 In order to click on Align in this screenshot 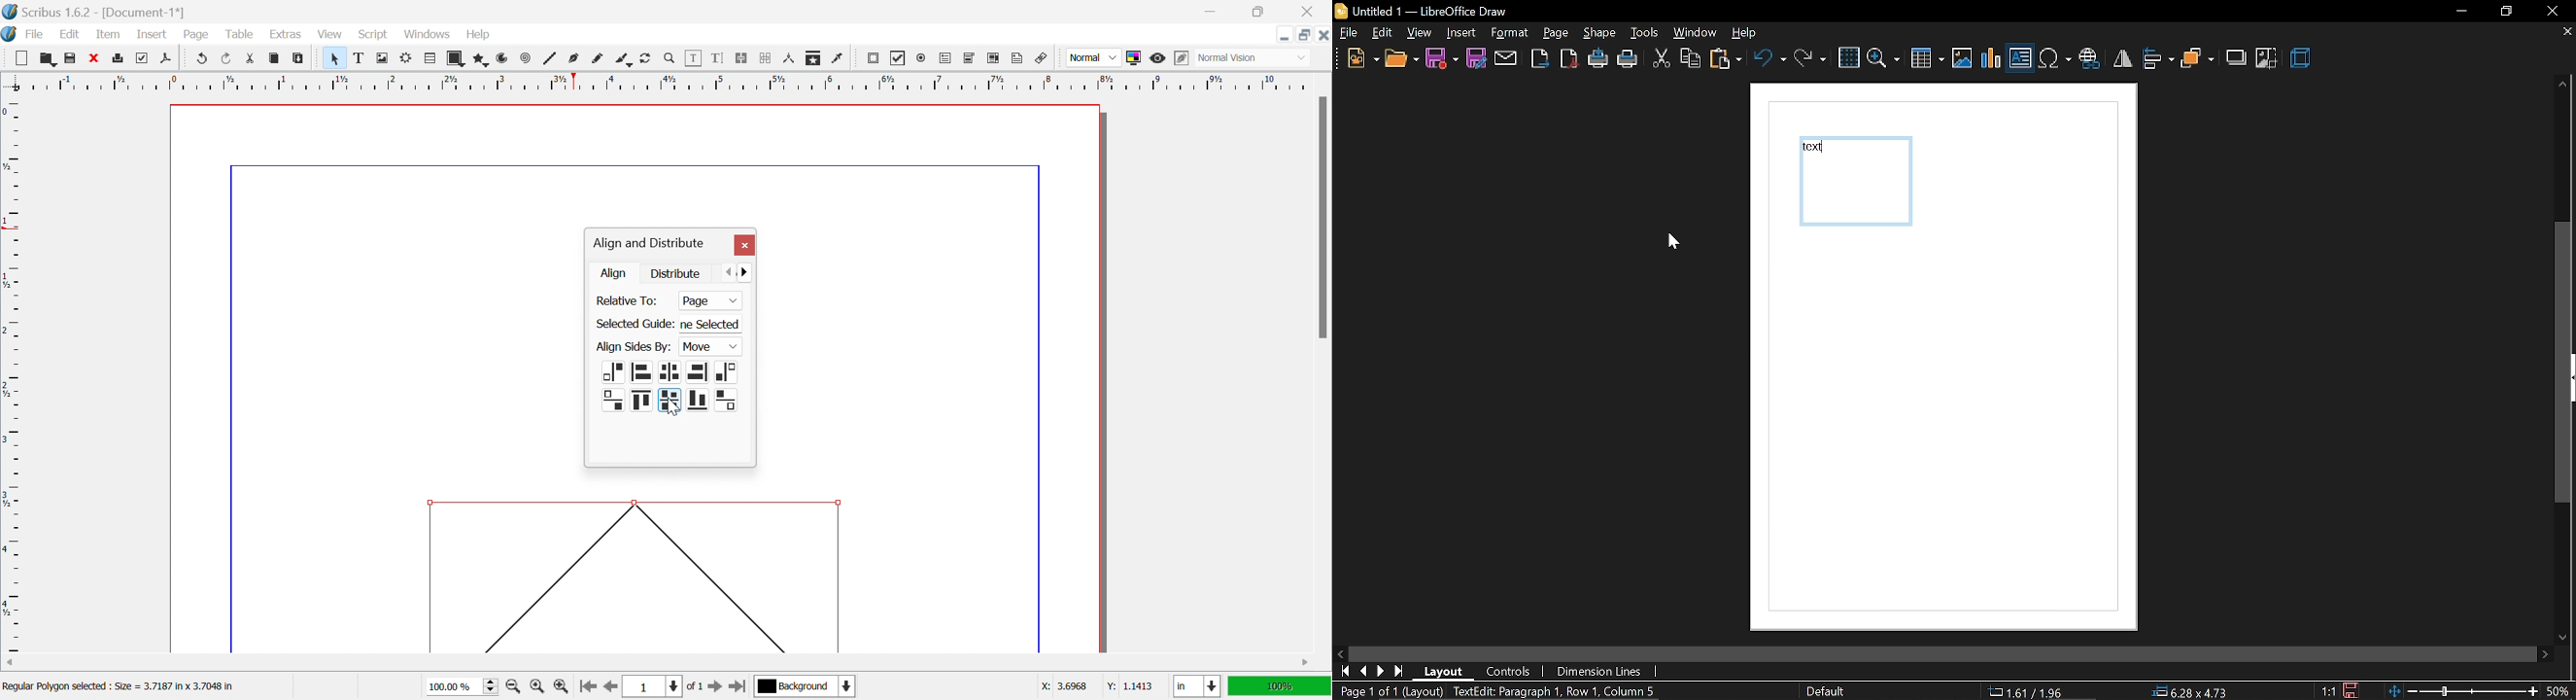, I will do `click(616, 273)`.